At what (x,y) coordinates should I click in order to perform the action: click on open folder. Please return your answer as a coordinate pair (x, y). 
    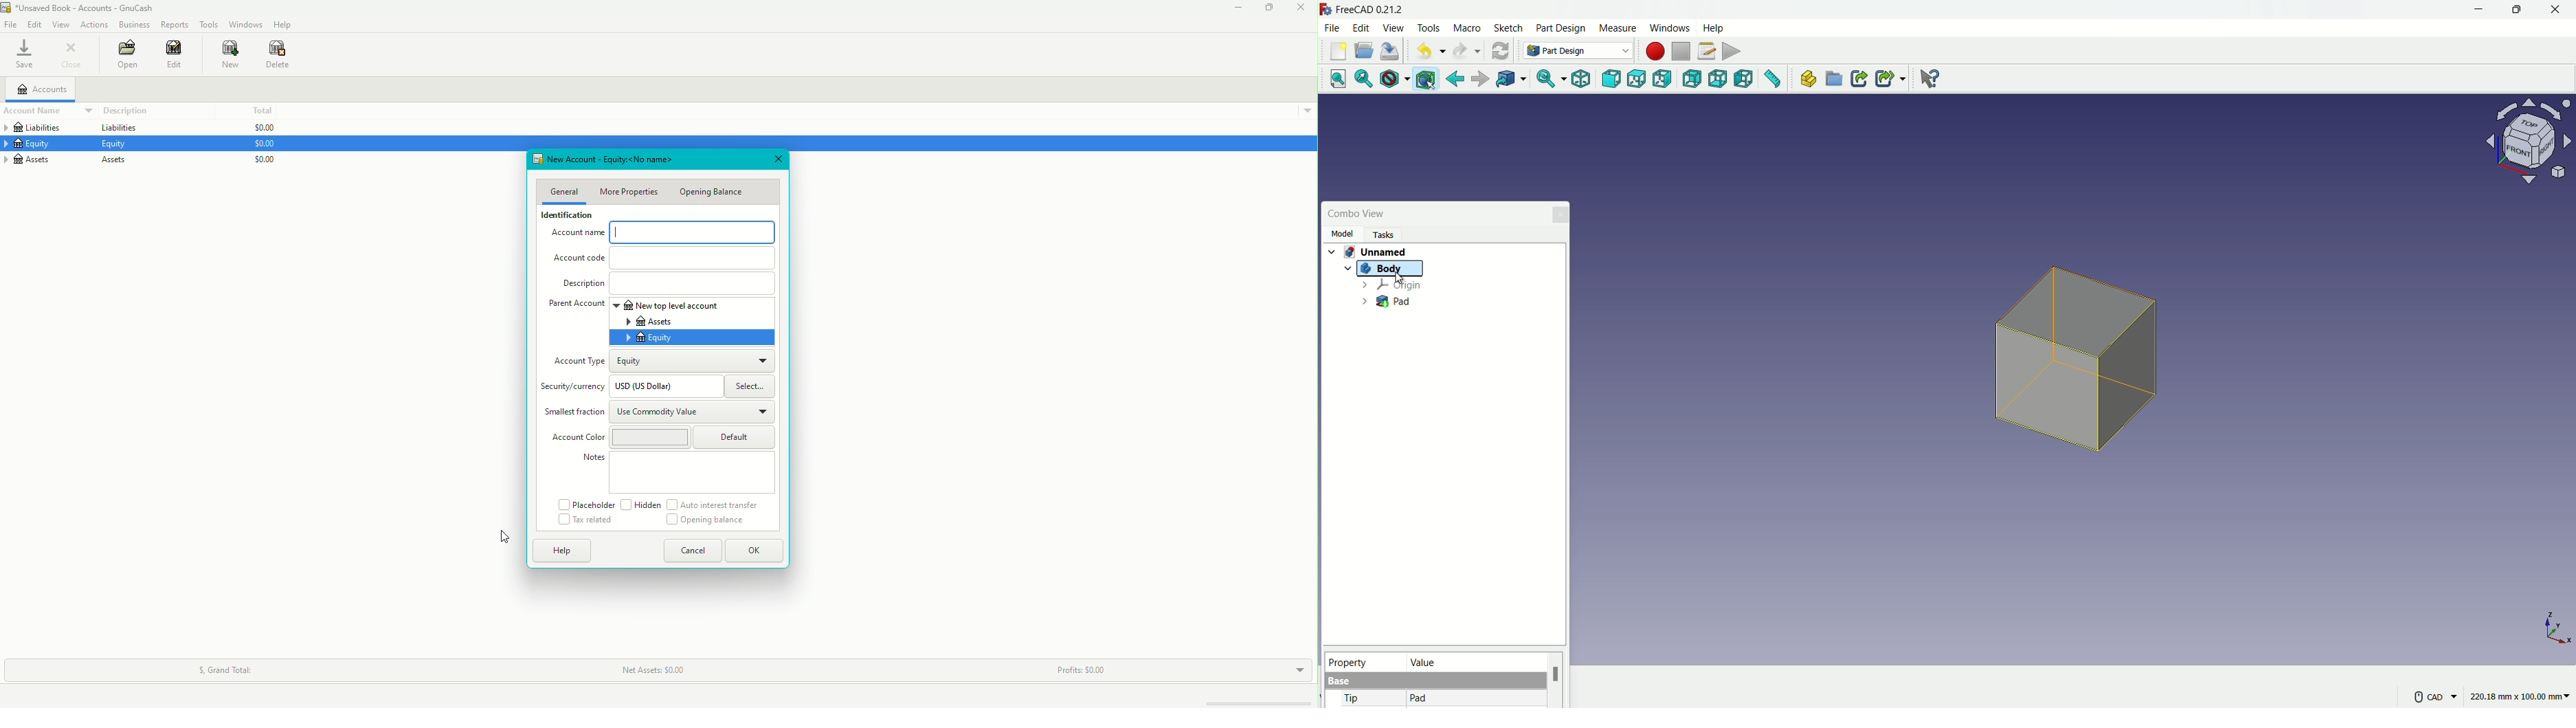
    Looking at the image, I should click on (1364, 51).